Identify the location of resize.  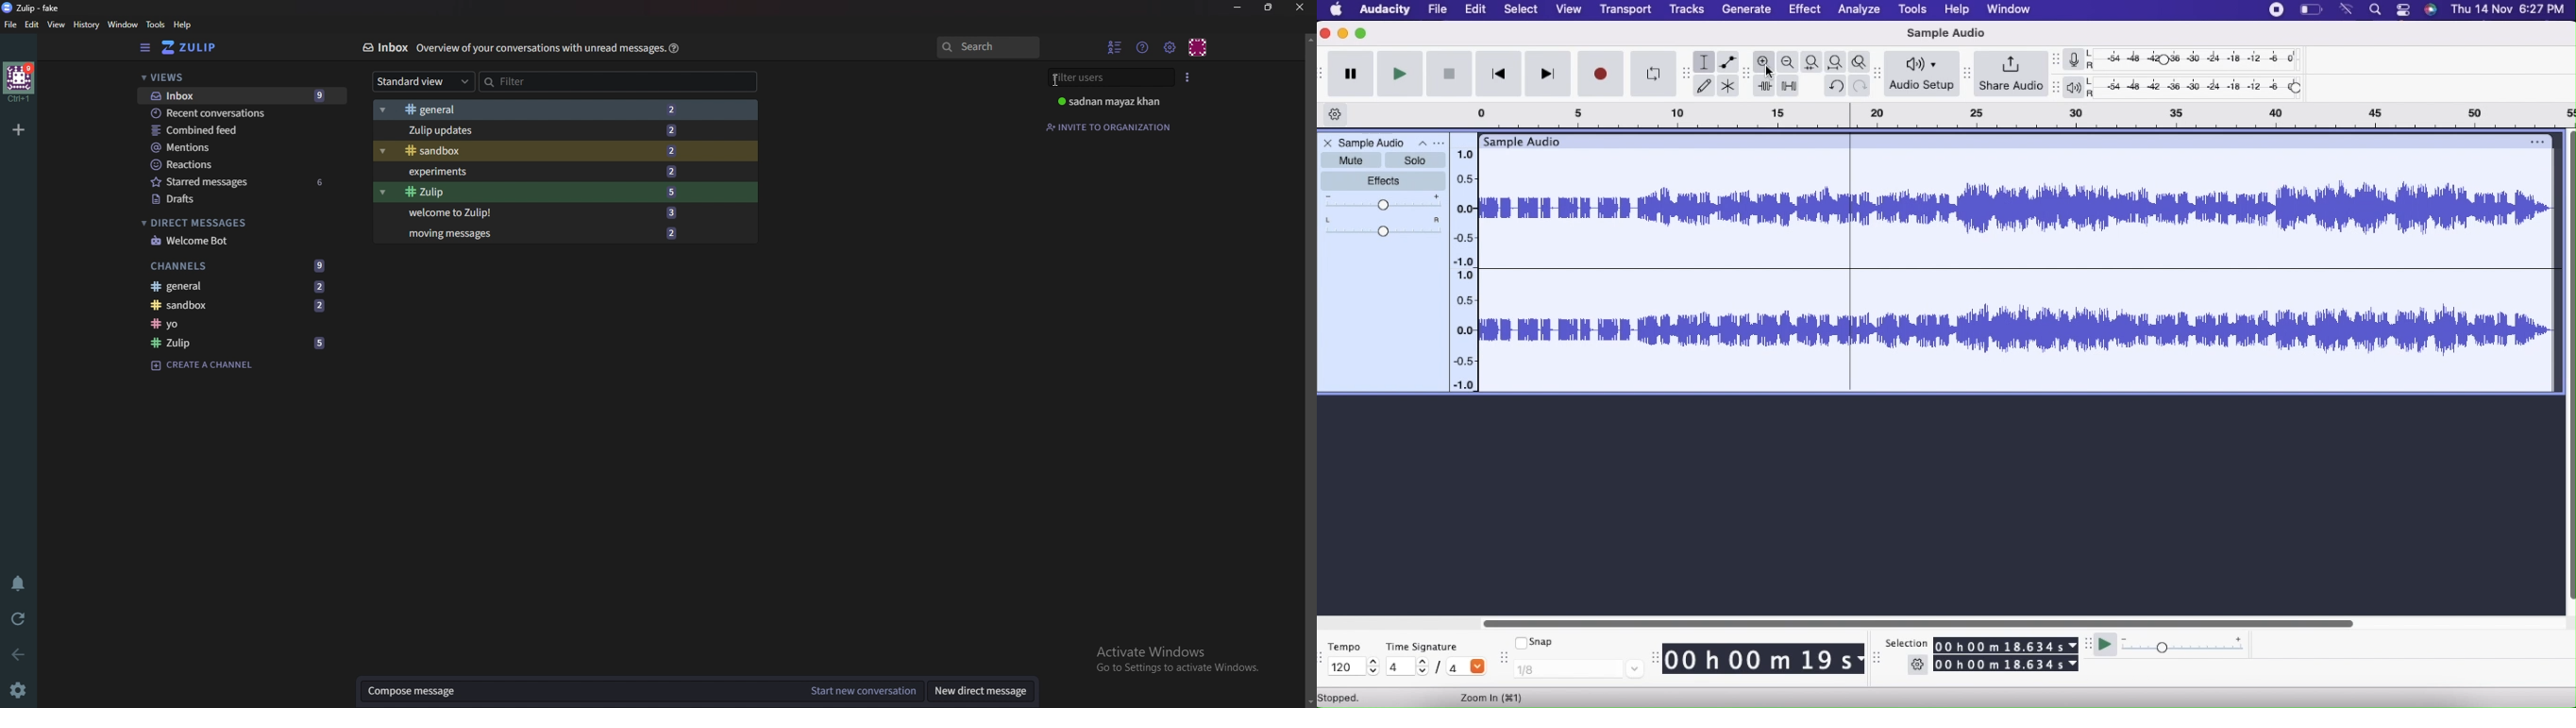
(1503, 660).